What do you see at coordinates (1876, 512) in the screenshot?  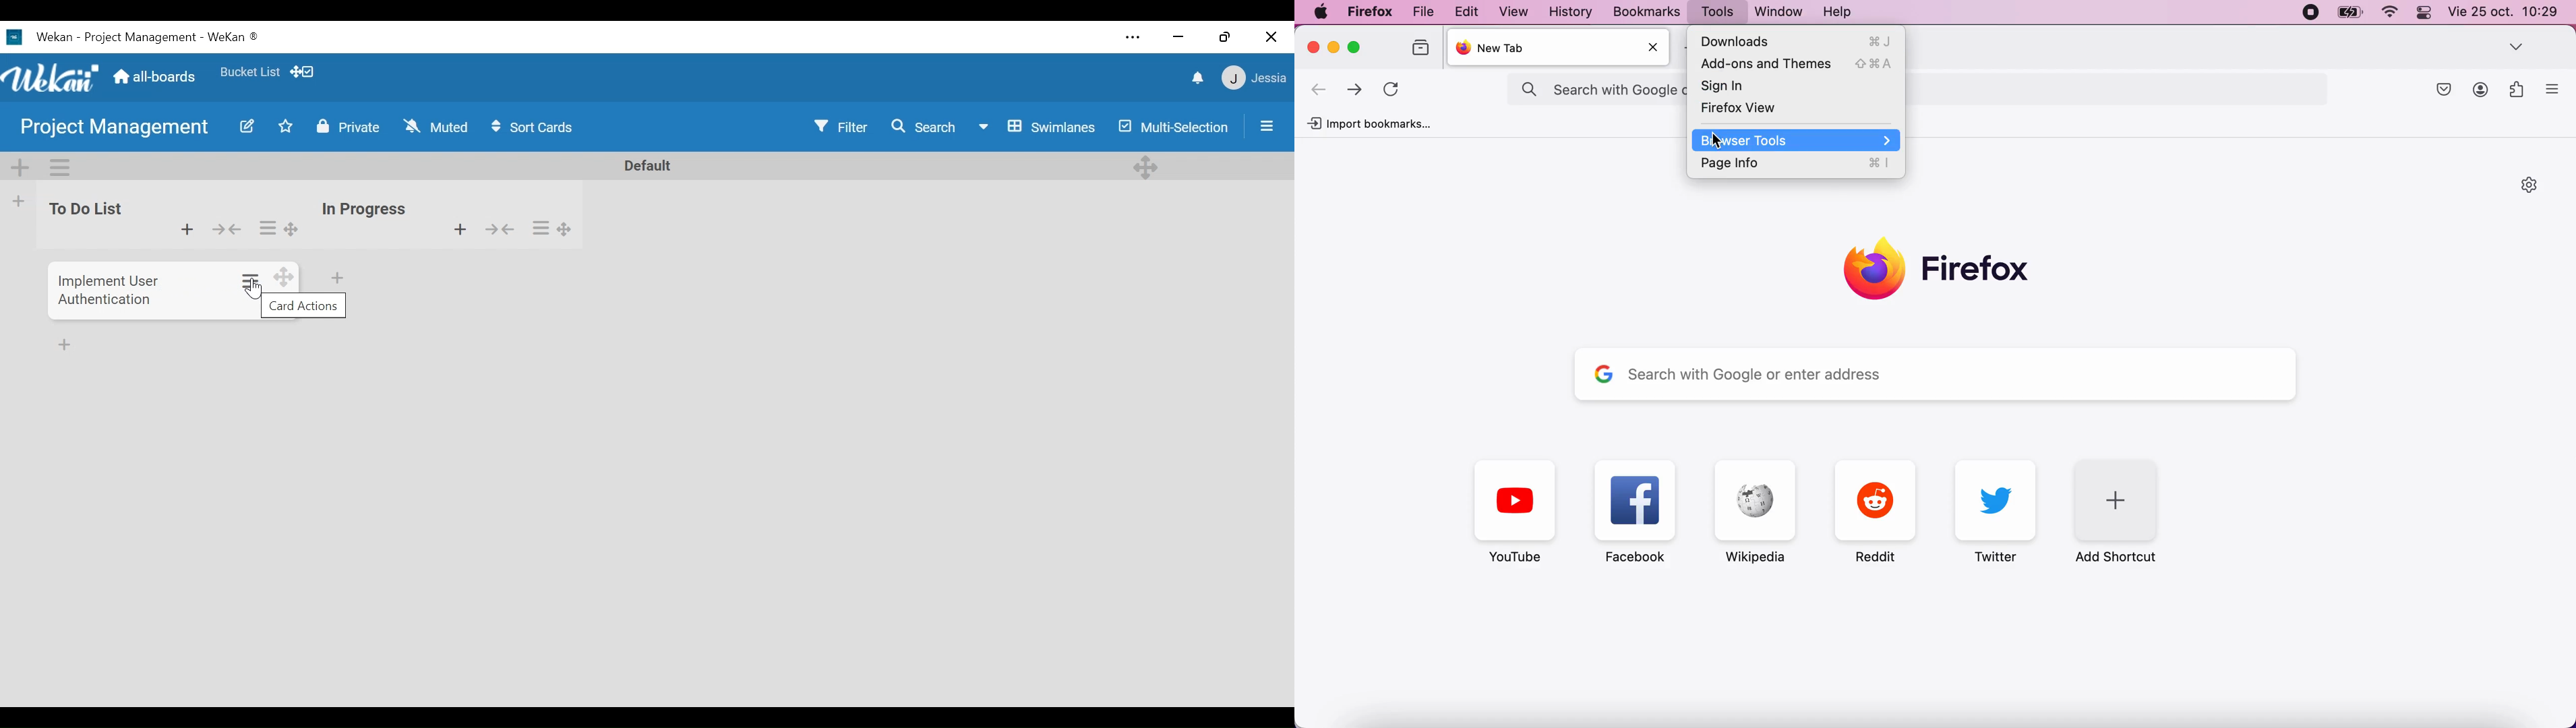 I see `Reddit` at bounding box center [1876, 512].